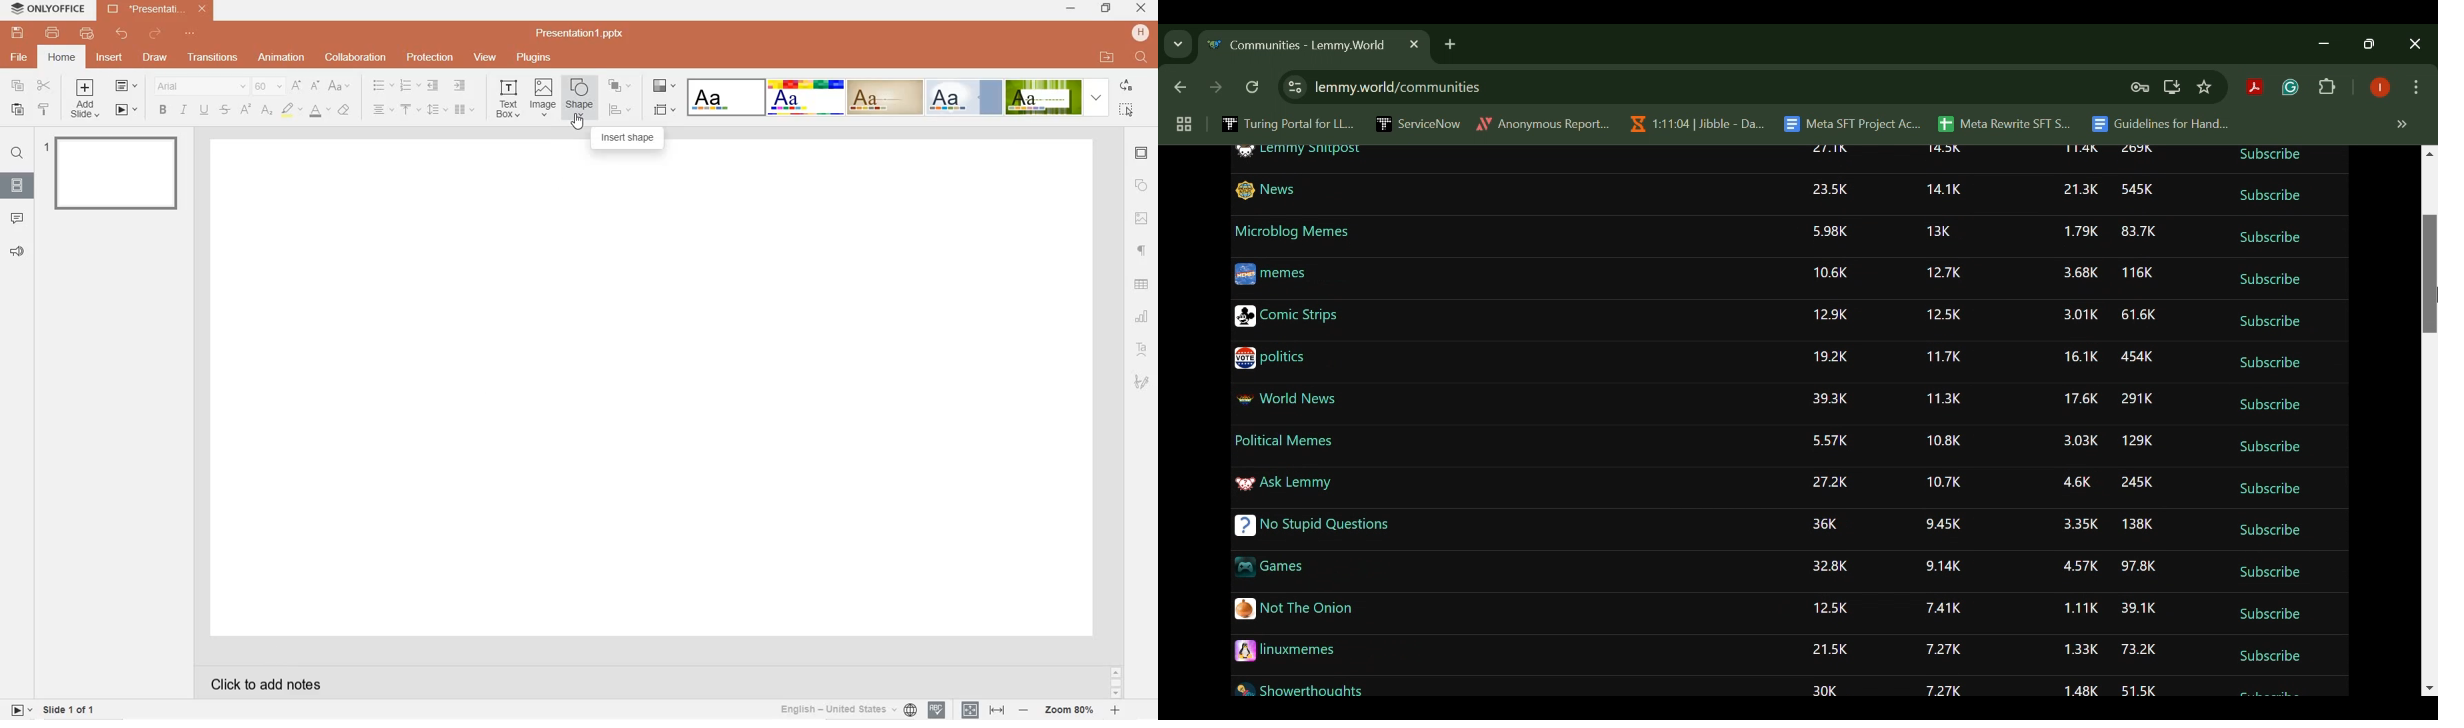 This screenshot has width=2464, height=728. Describe the element at coordinates (122, 34) in the screenshot. I see `undo` at that location.